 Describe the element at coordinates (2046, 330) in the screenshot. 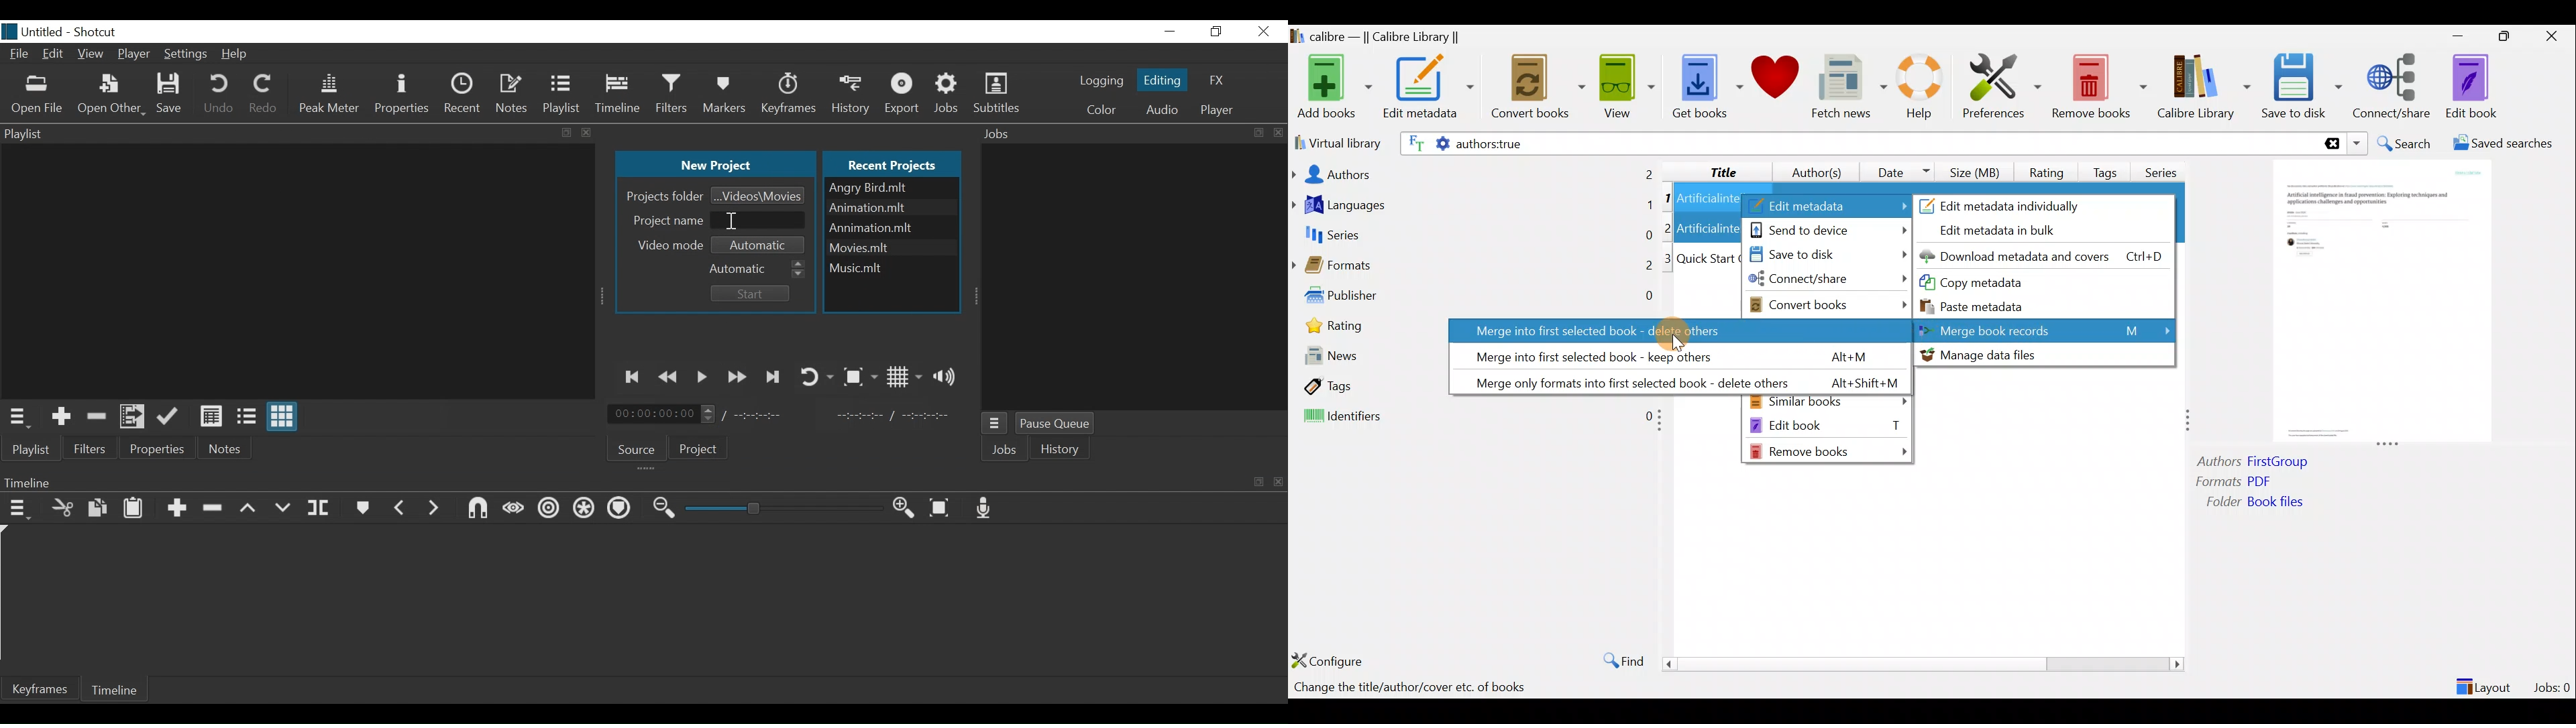

I see `Merge book records` at that location.